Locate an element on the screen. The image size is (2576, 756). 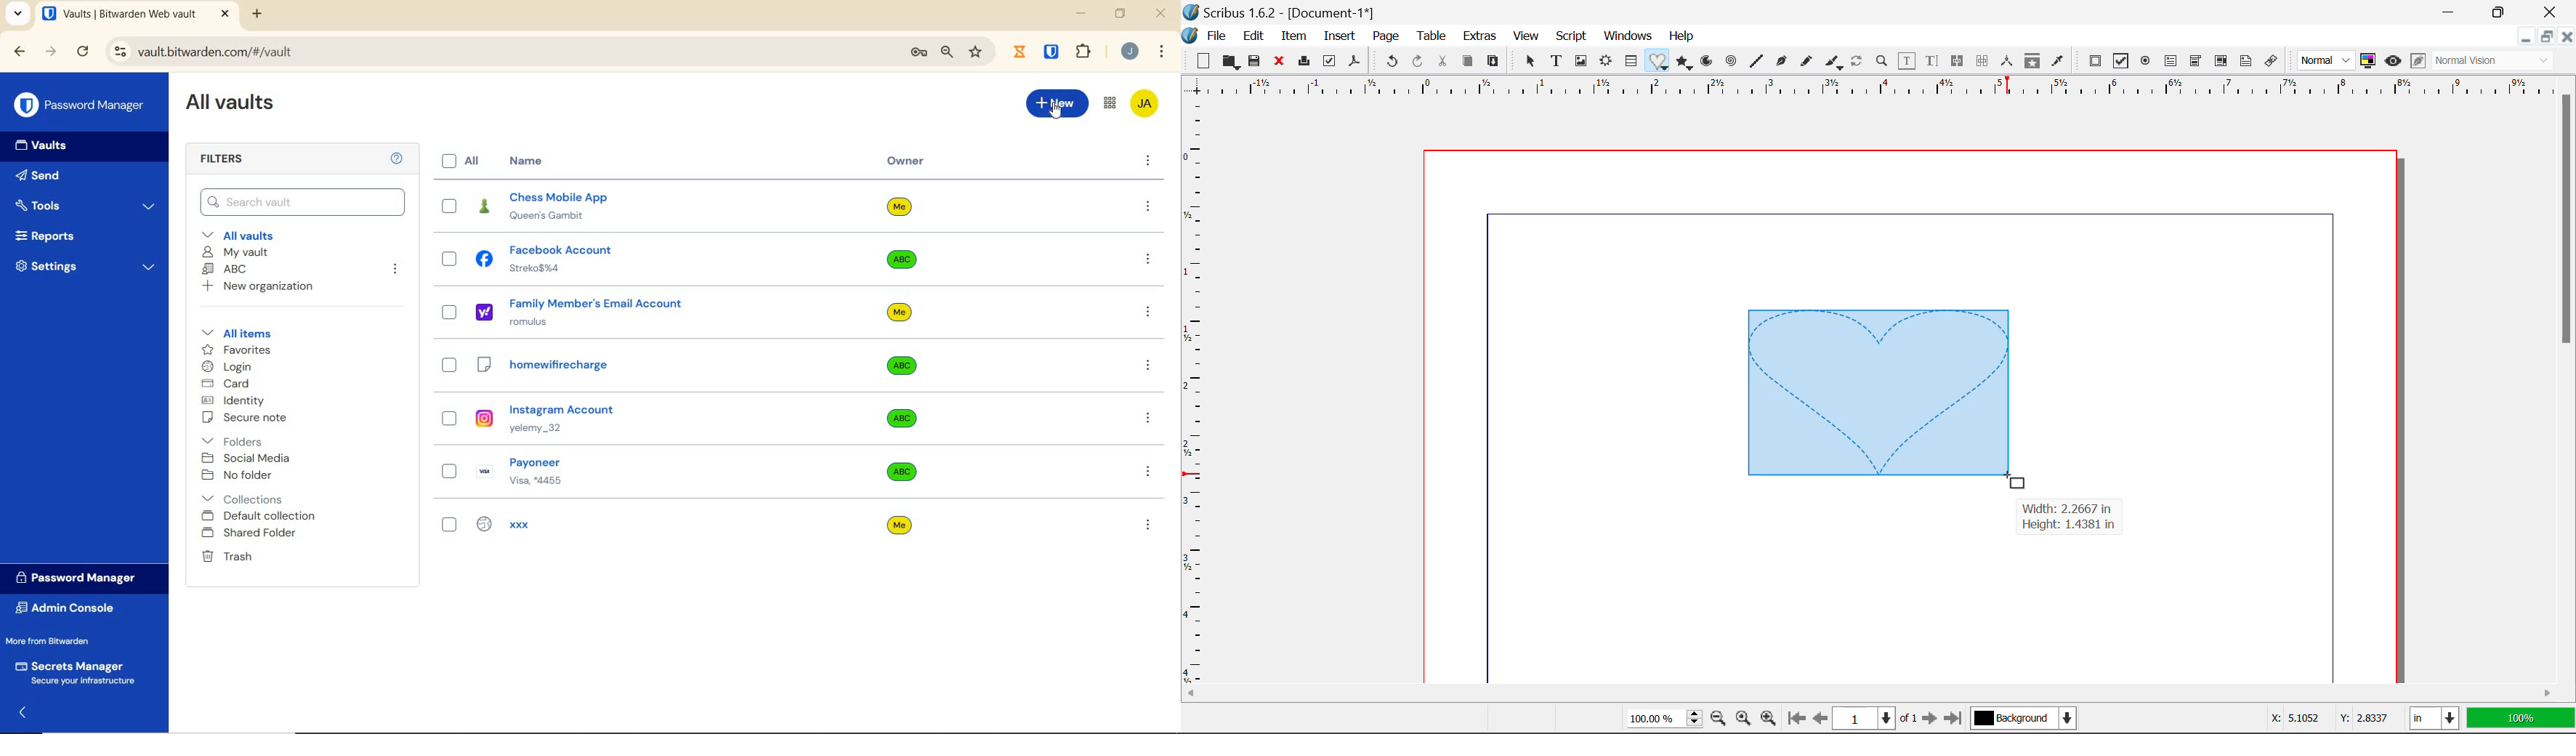
Cursor is located at coordinates (2017, 481).